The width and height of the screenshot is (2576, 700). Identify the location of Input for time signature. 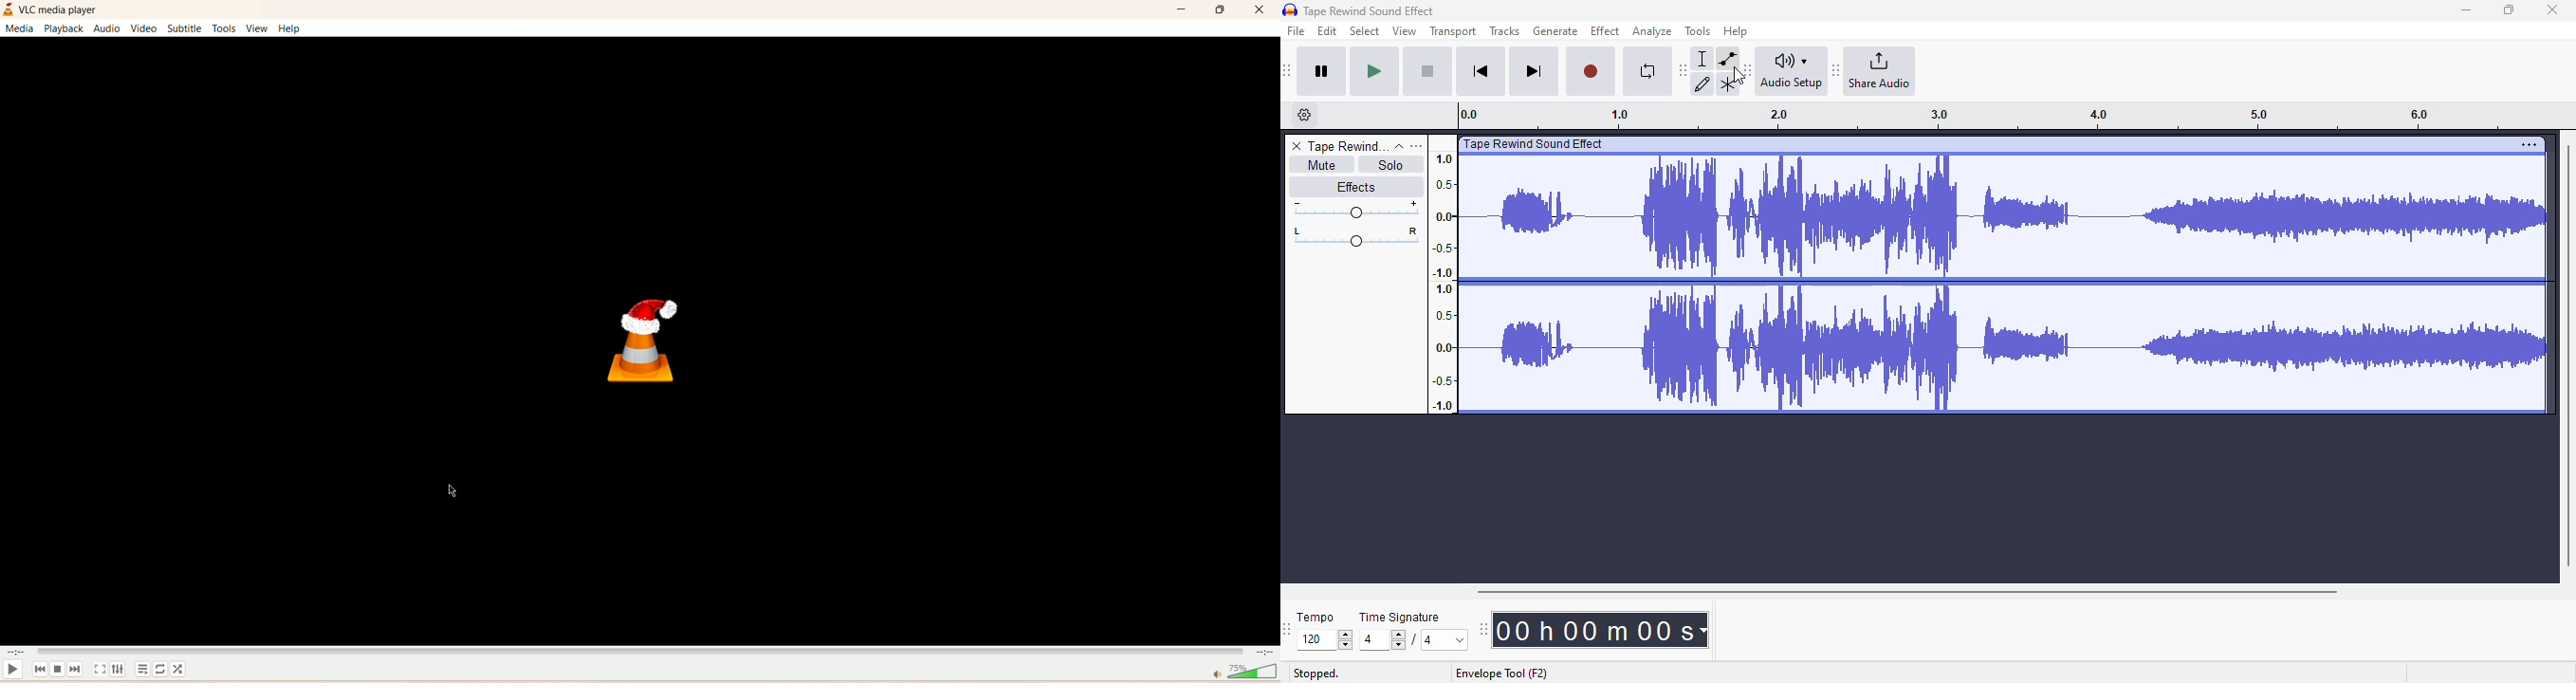
(1383, 640).